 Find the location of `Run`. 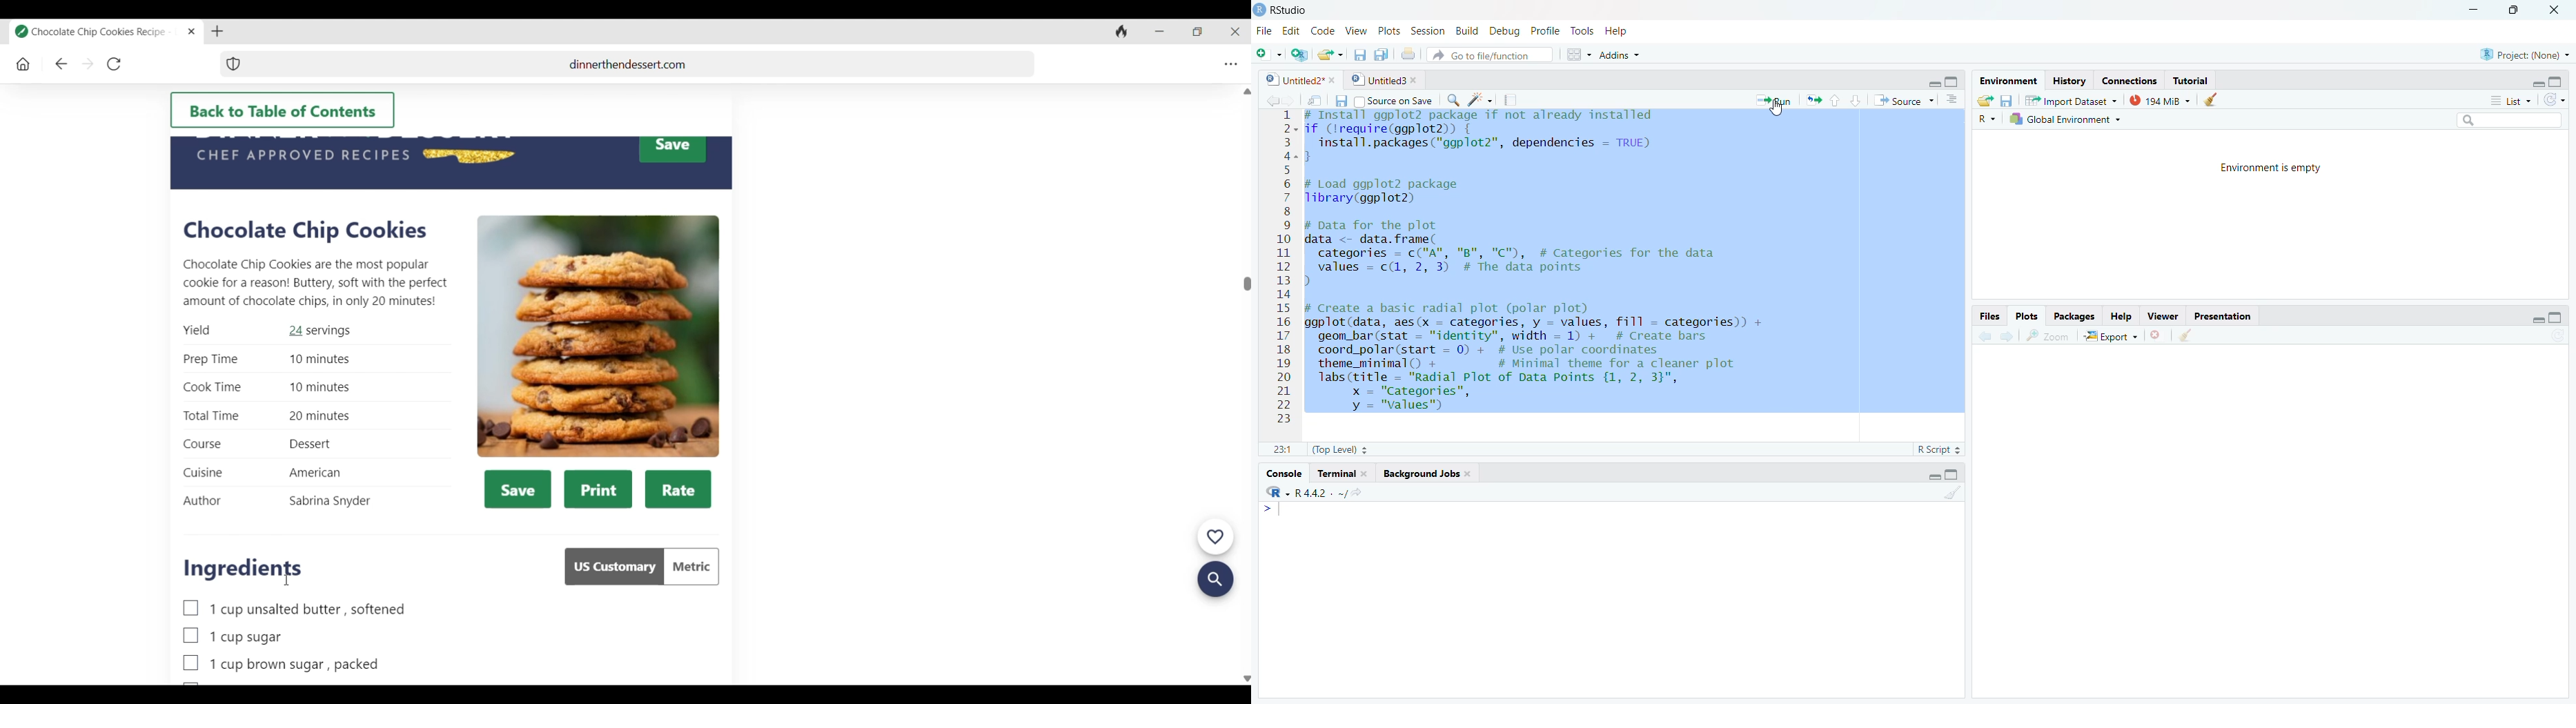

Run is located at coordinates (1774, 101).